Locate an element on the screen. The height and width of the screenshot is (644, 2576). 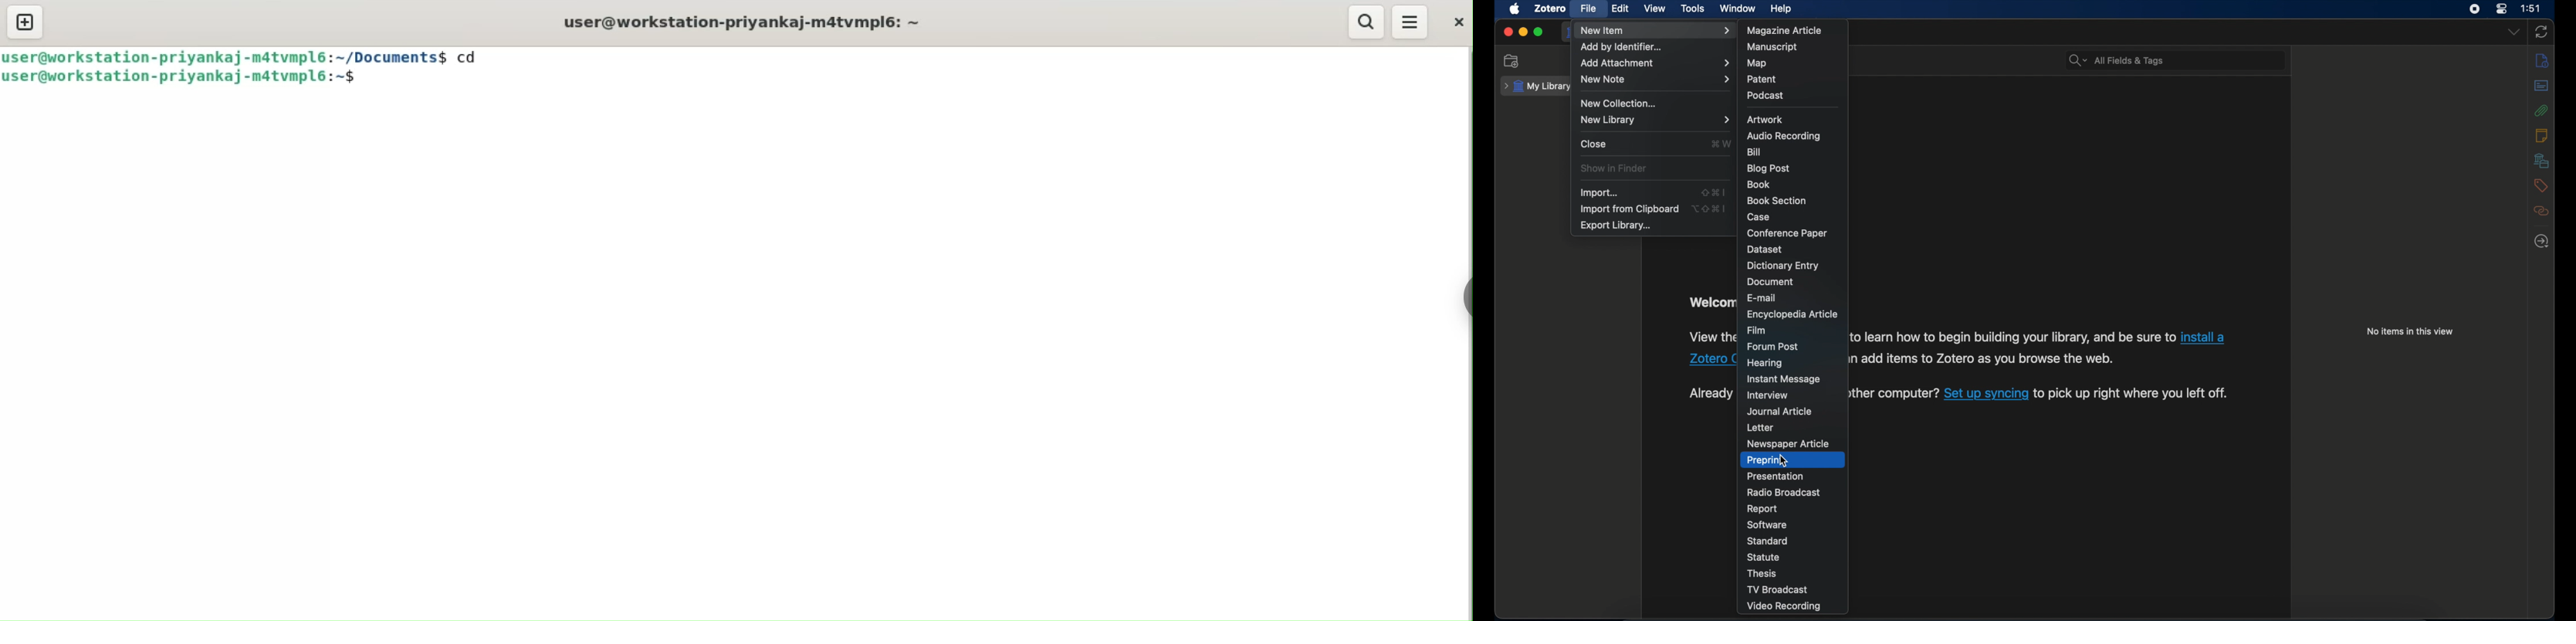
journal article is located at coordinates (1781, 411).